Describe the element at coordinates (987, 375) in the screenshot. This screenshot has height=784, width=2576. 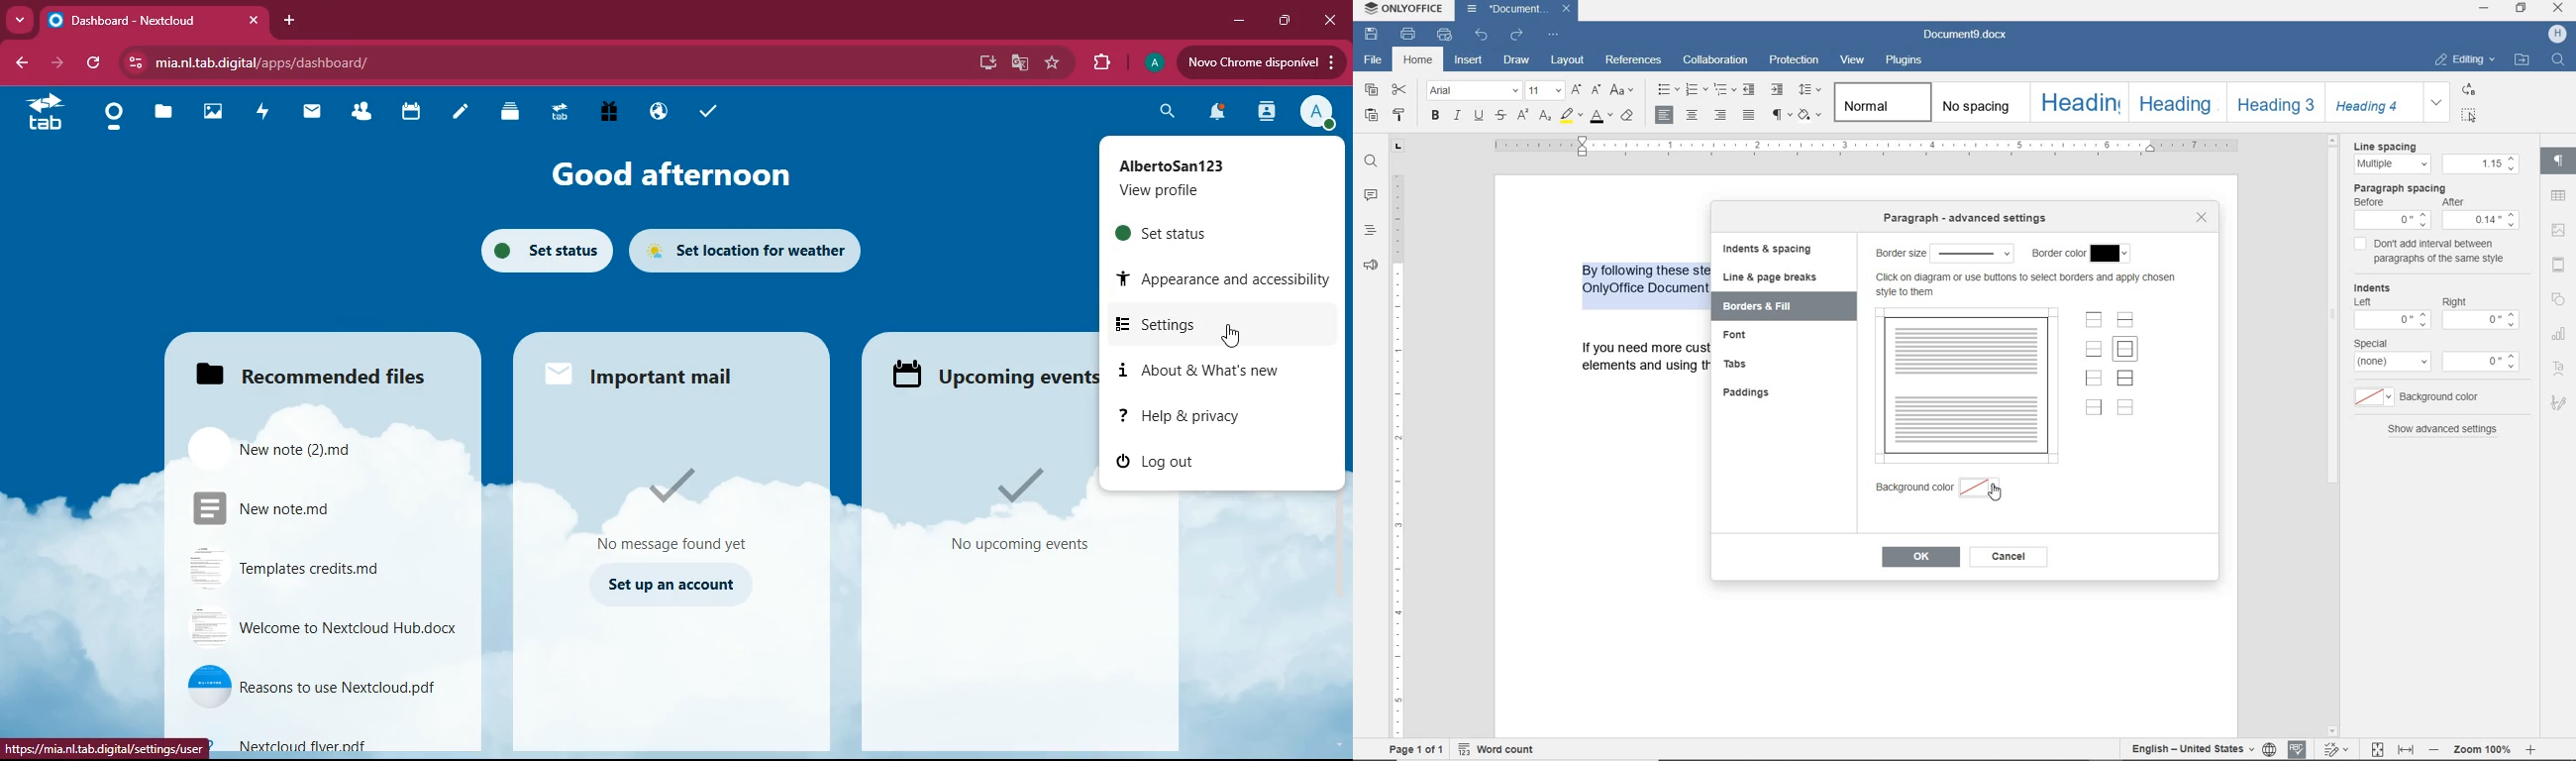
I see `upcoming events` at that location.